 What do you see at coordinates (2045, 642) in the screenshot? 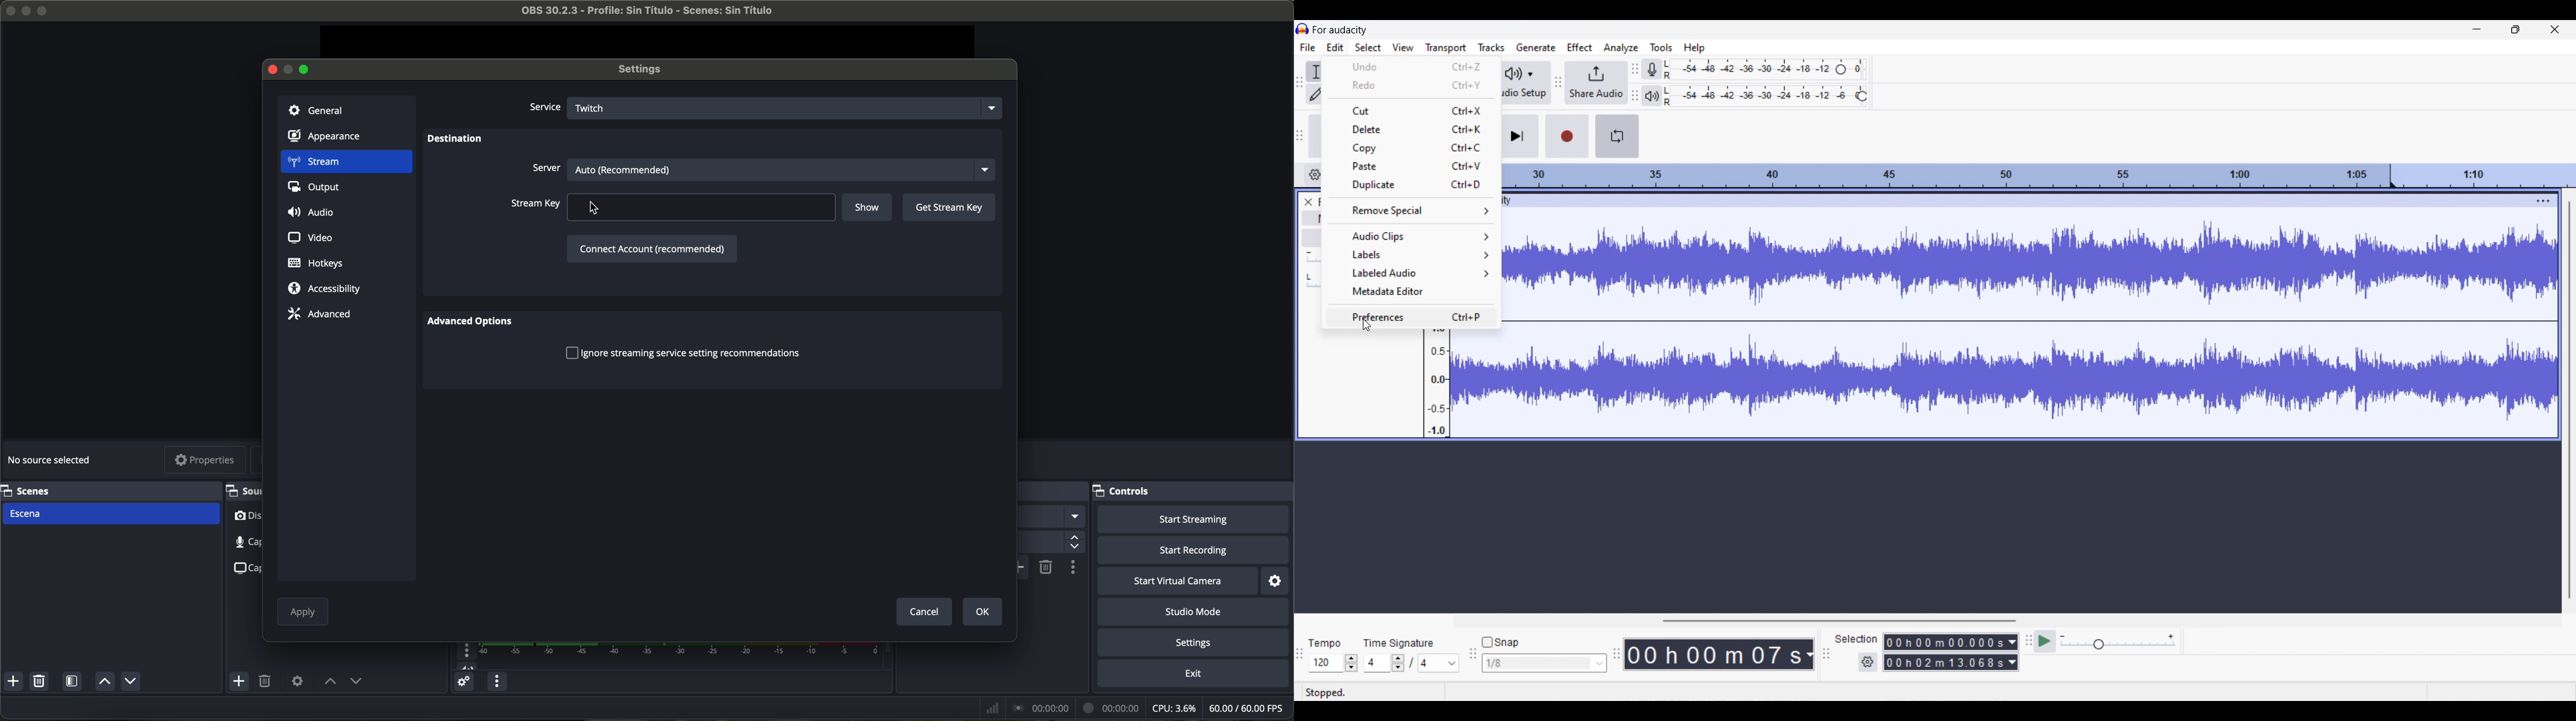
I see `Play at speed/Play at speed once` at bounding box center [2045, 642].